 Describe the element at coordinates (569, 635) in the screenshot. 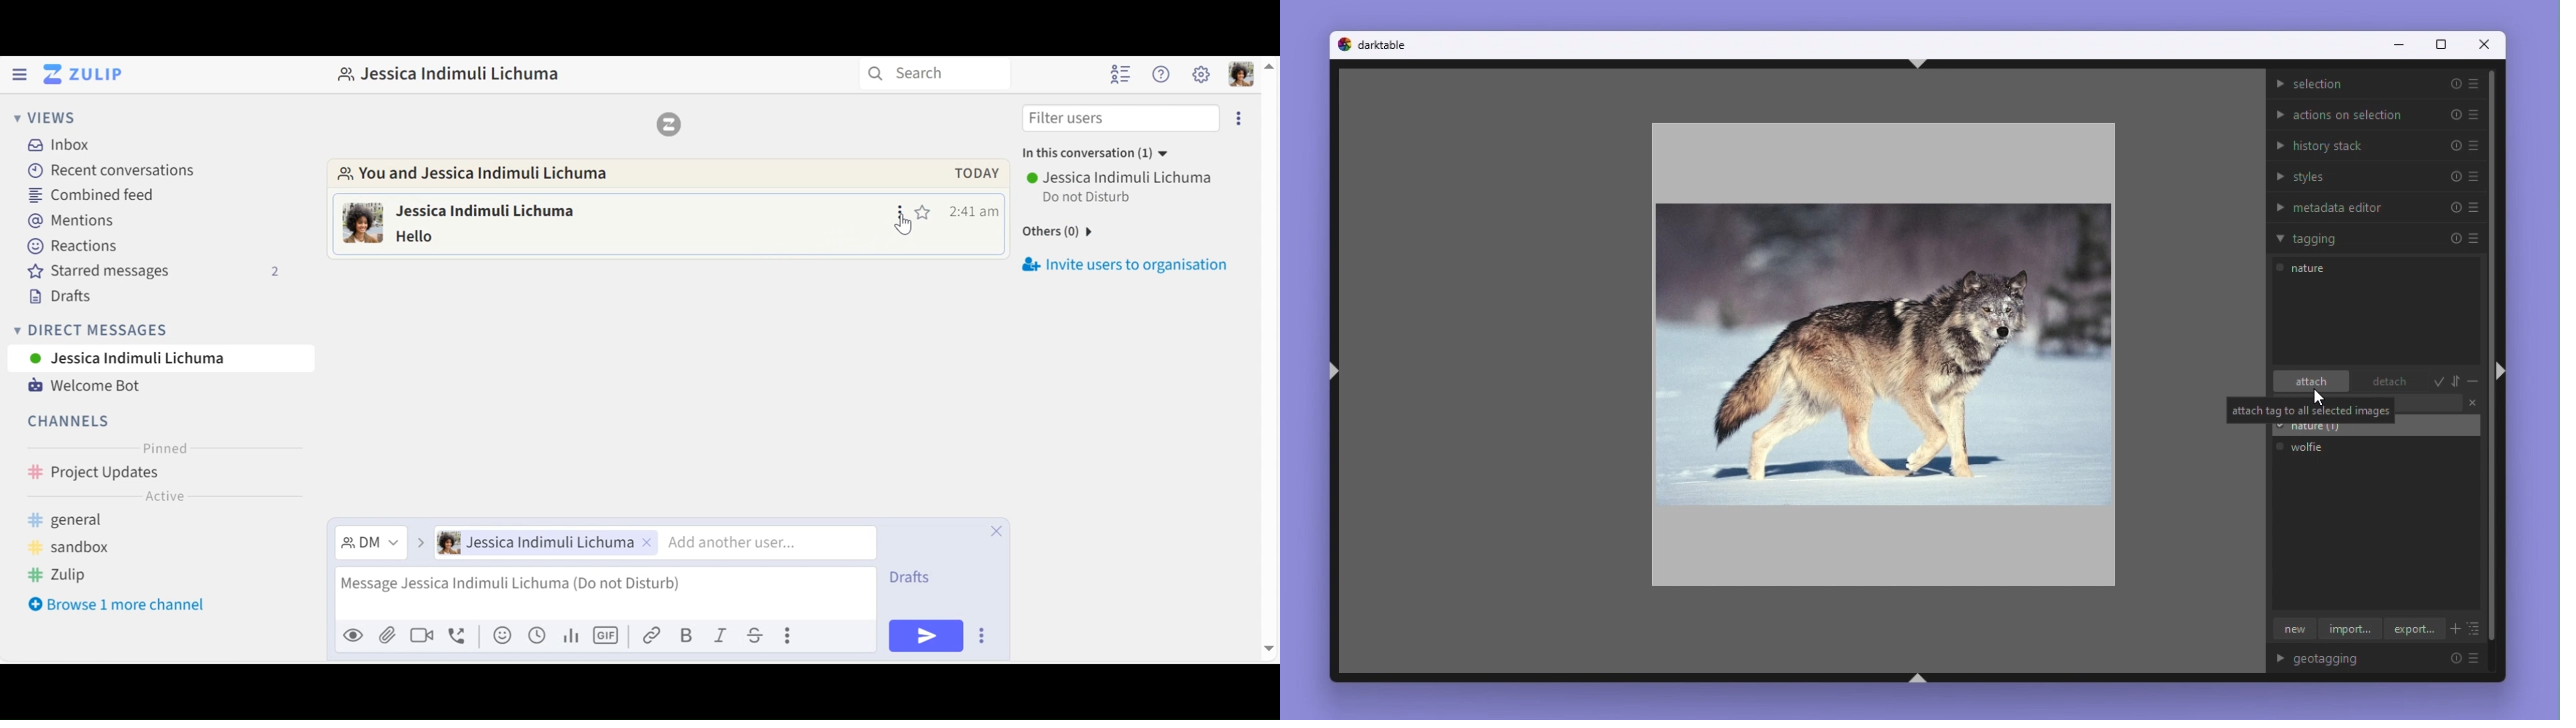

I see `Add Polls` at that location.